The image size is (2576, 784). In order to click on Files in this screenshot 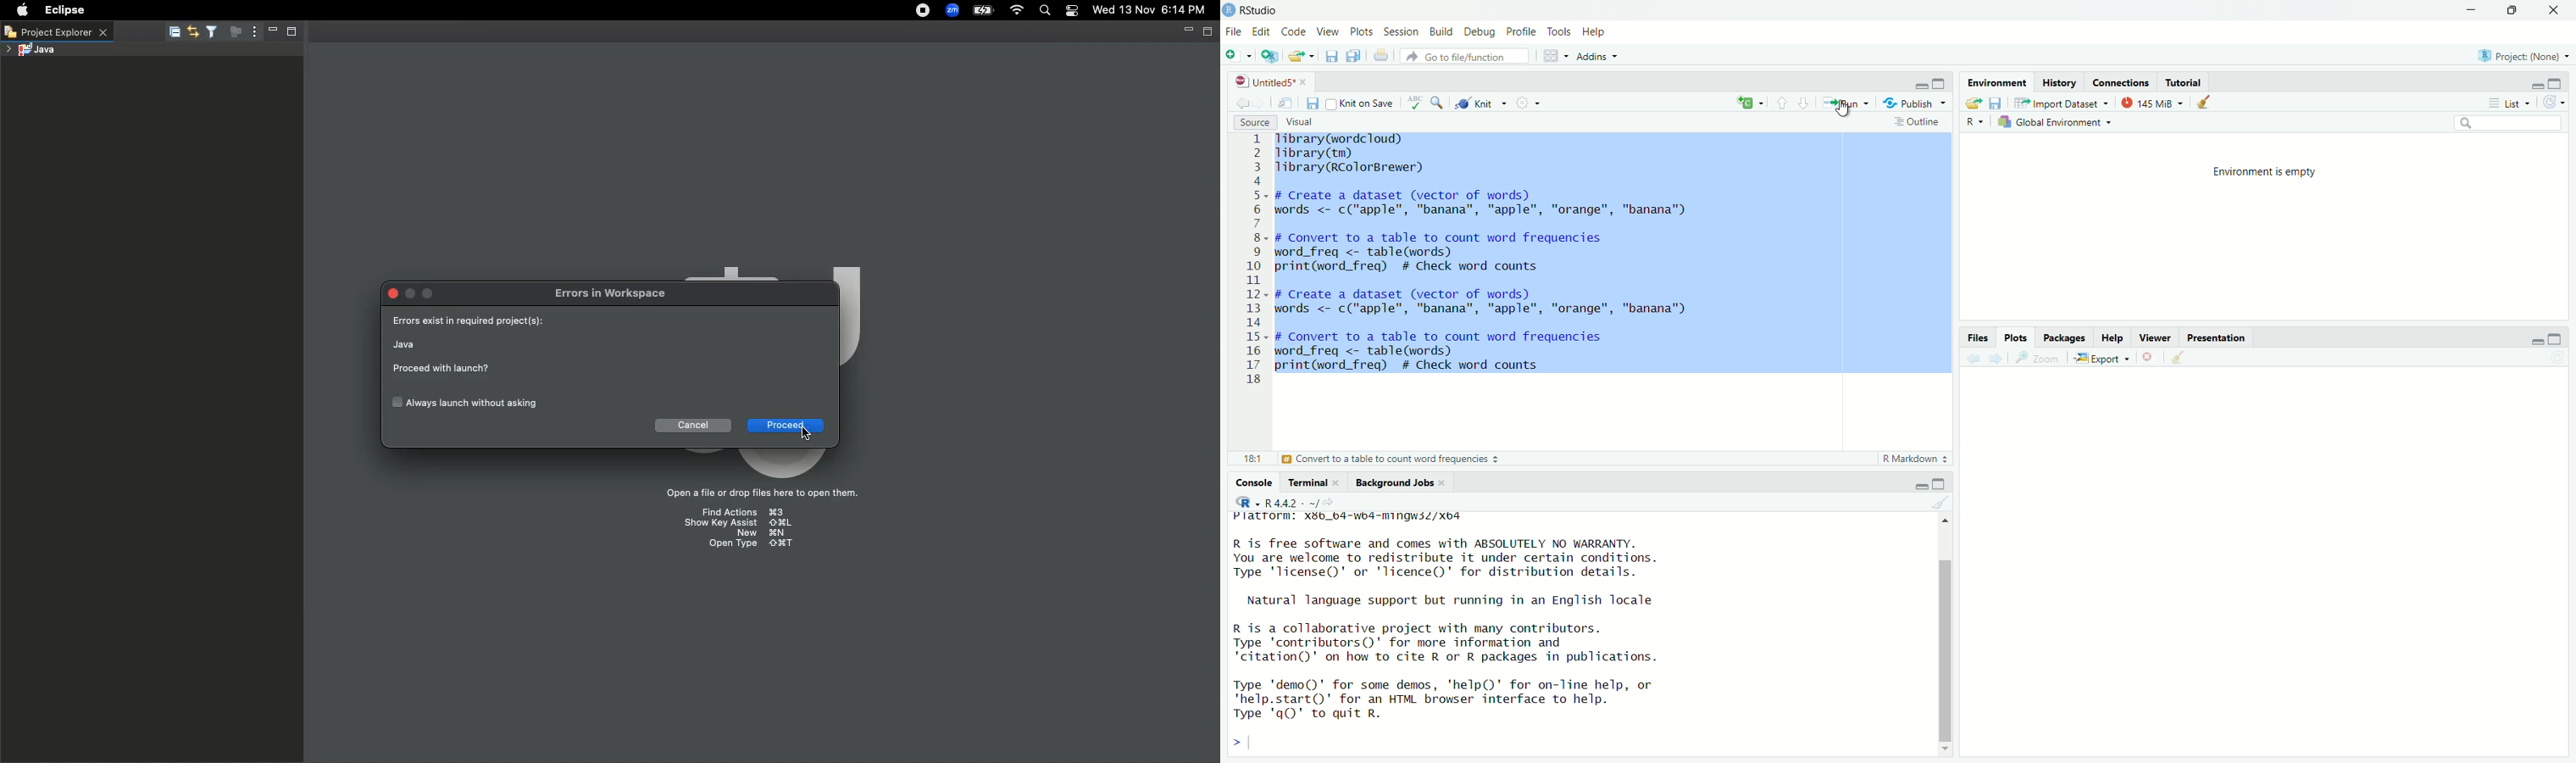, I will do `click(1983, 338)`.